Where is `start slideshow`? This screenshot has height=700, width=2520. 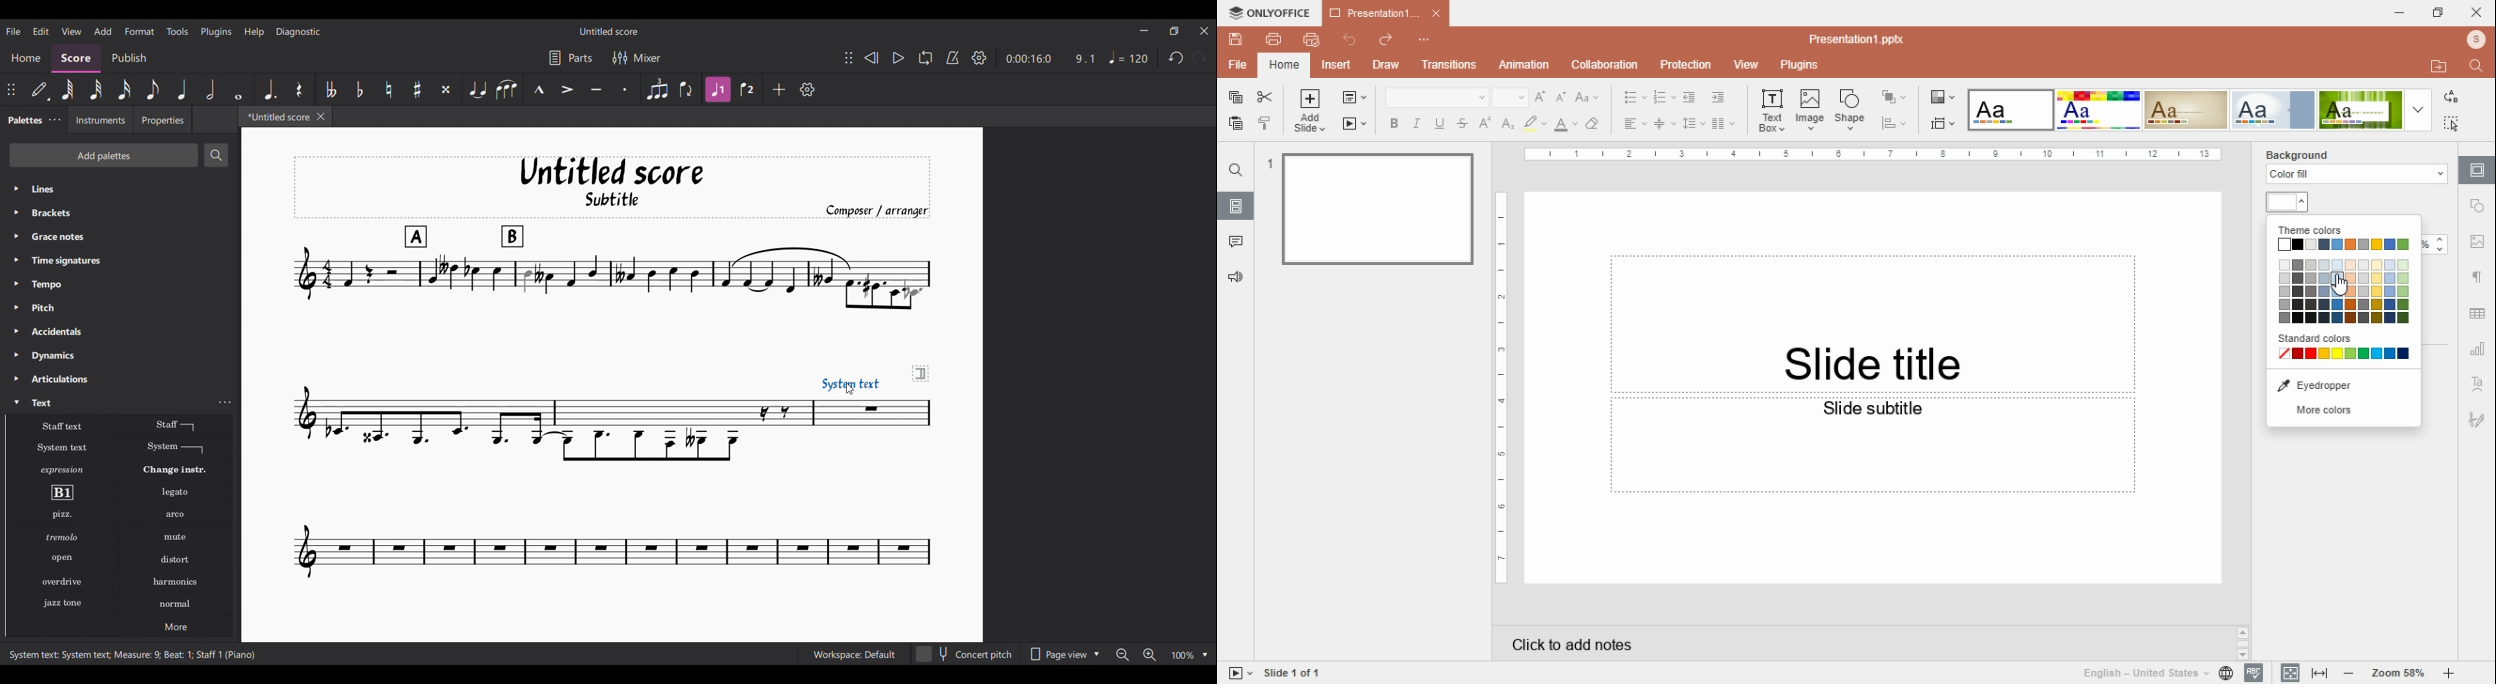 start slideshow is located at coordinates (1240, 672).